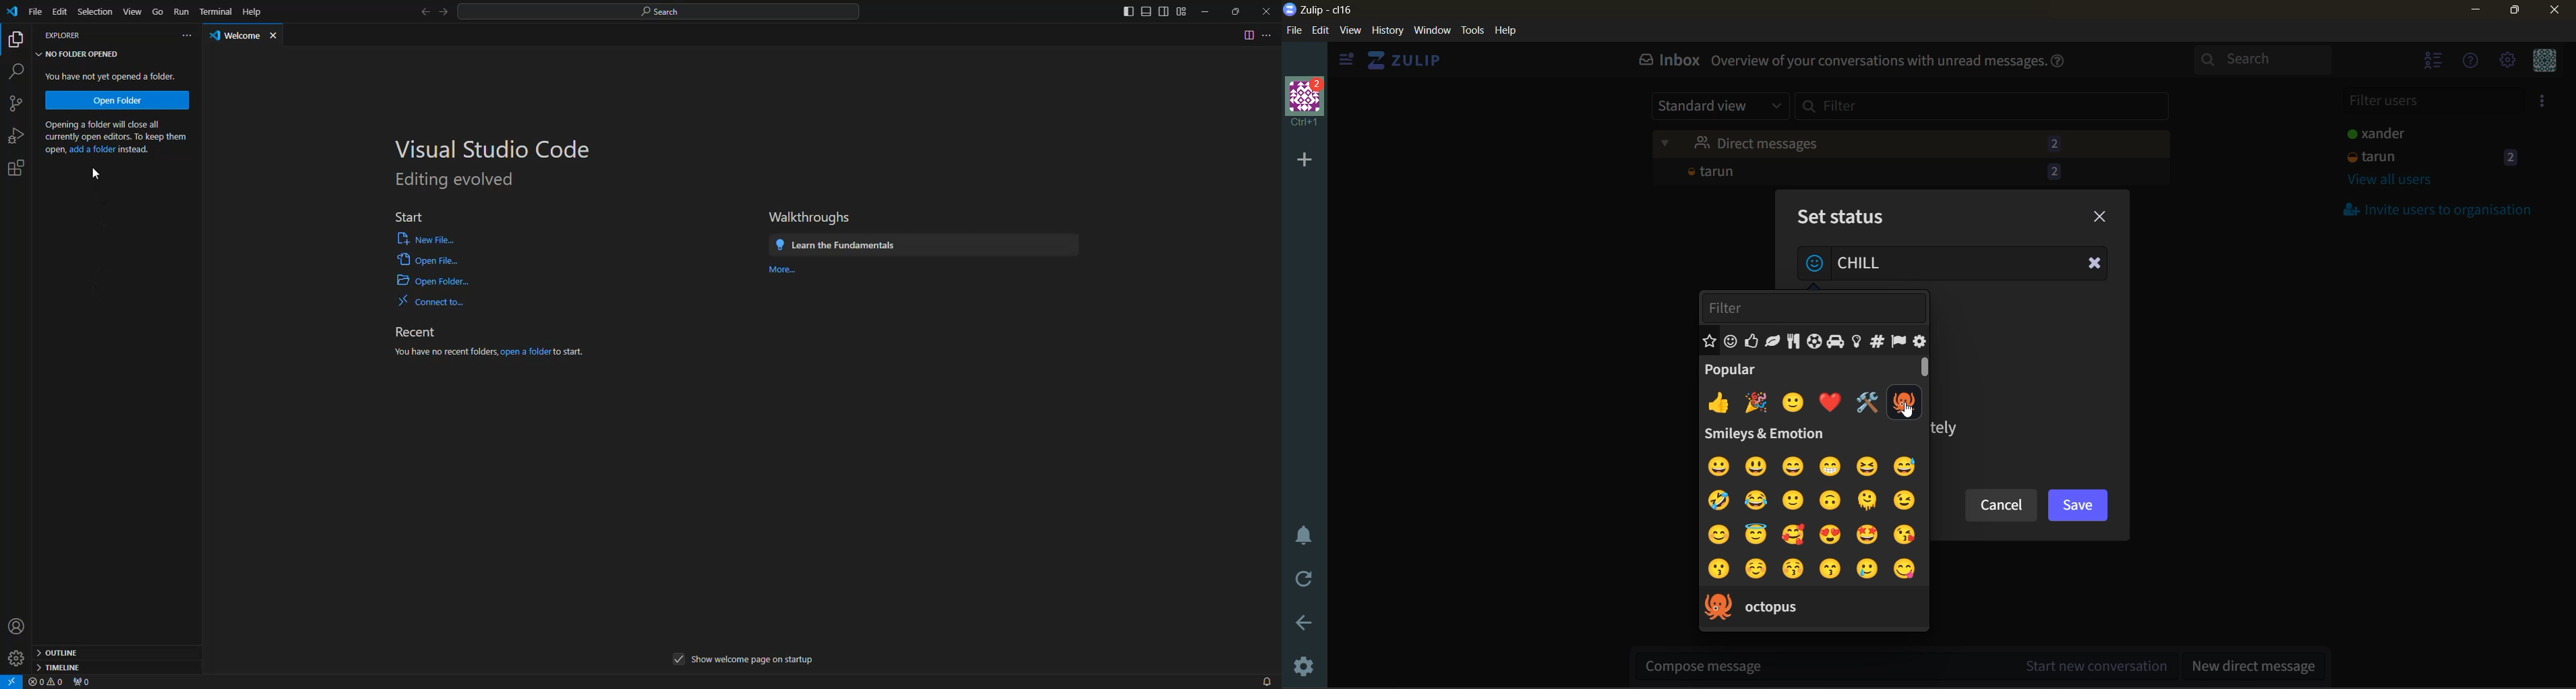 The image size is (2576, 700). Describe the element at coordinates (1828, 535) in the screenshot. I see `emoji` at that location.